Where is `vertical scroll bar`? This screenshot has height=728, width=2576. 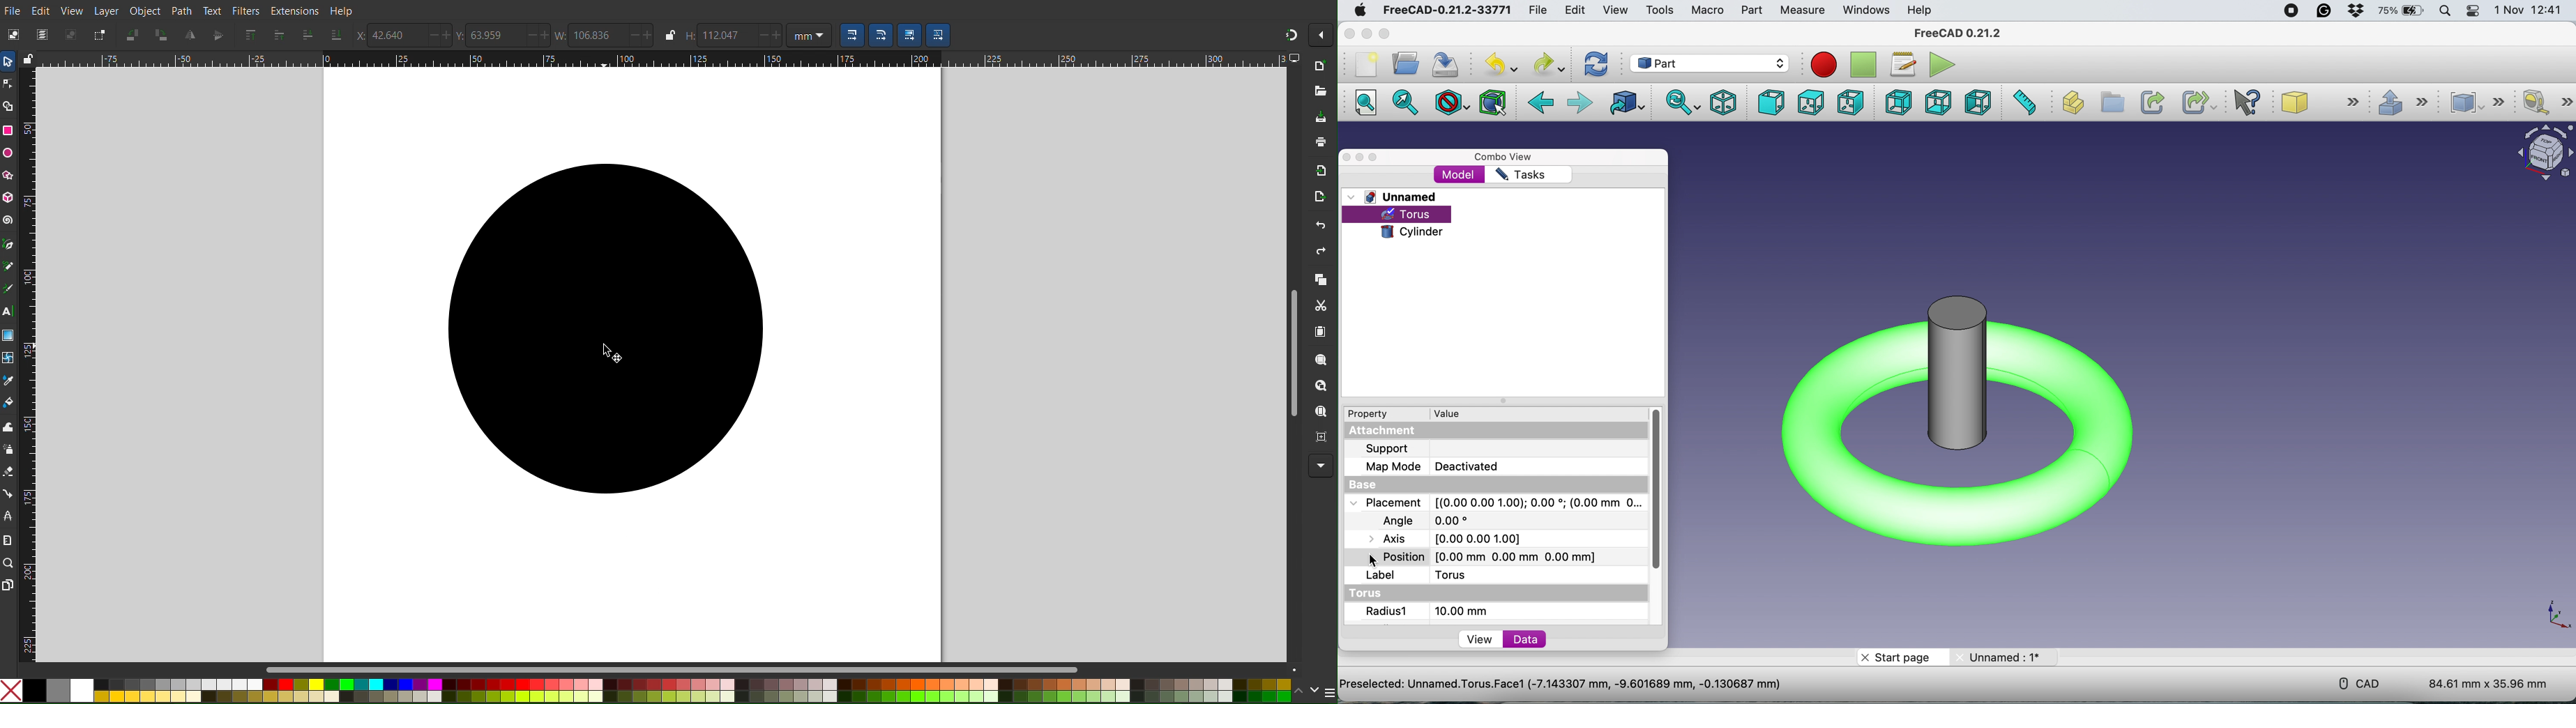 vertical scroll bar is located at coordinates (1658, 490).